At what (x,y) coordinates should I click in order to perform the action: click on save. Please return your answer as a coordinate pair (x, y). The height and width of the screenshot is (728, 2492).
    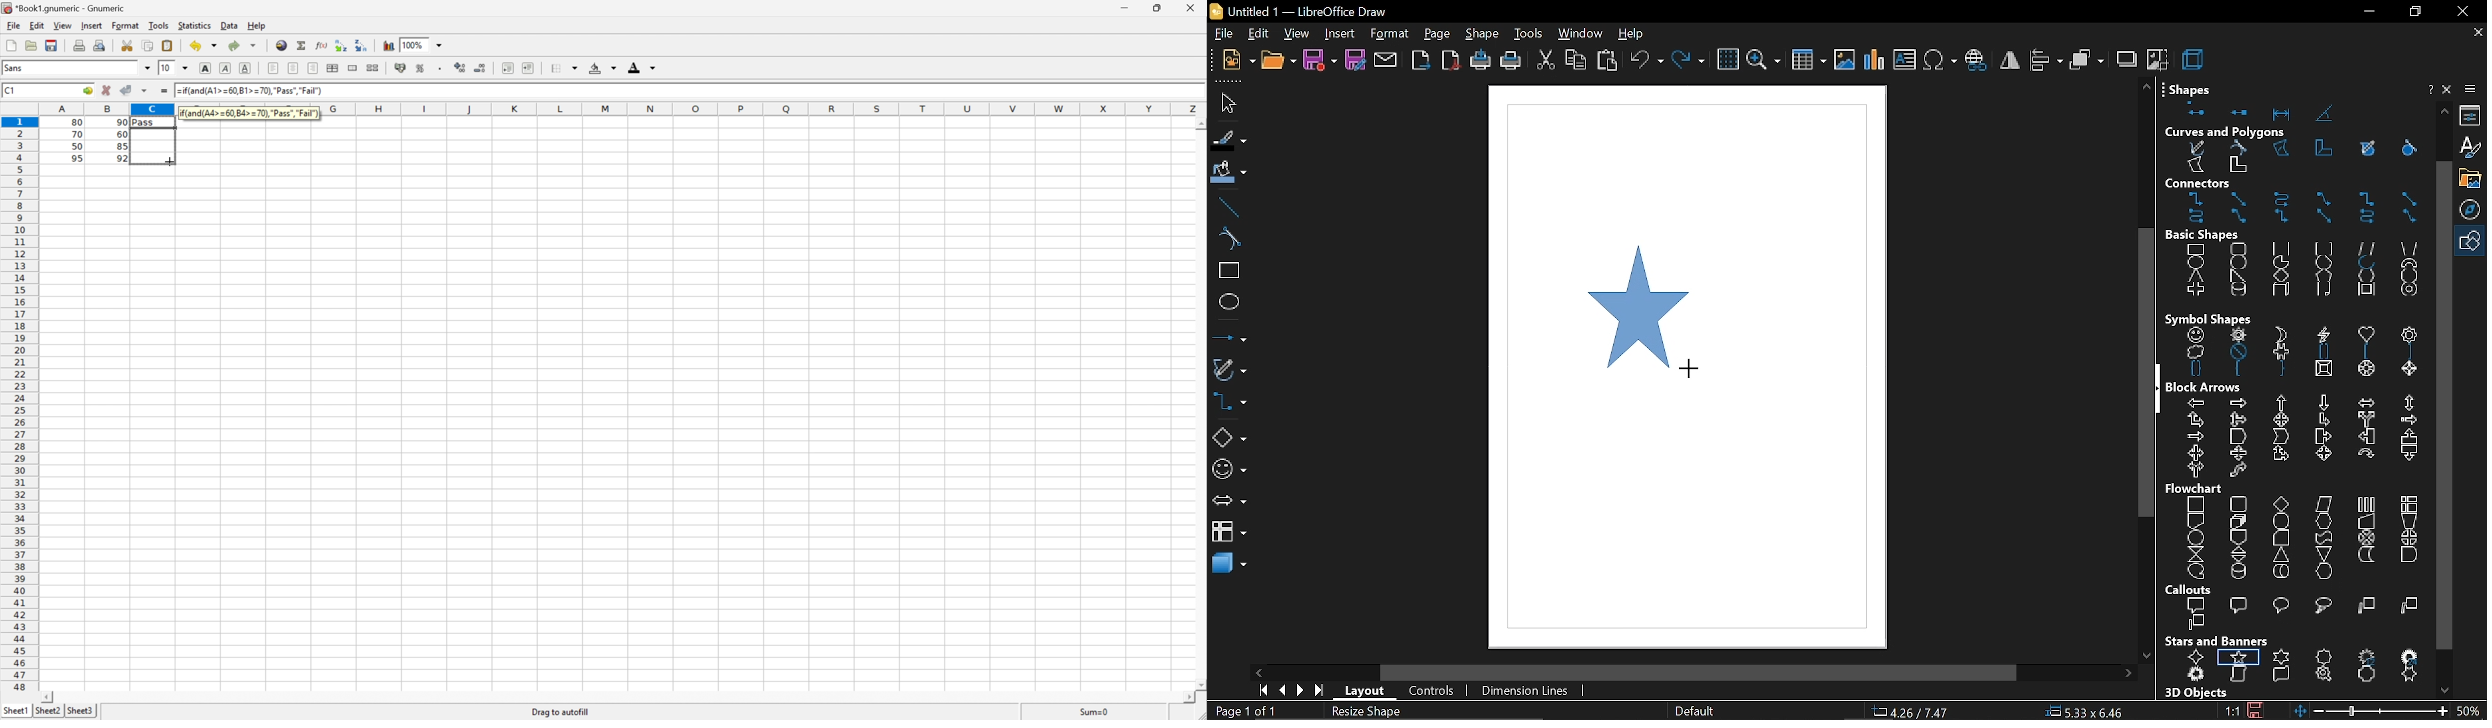
    Looking at the image, I should click on (2257, 710).